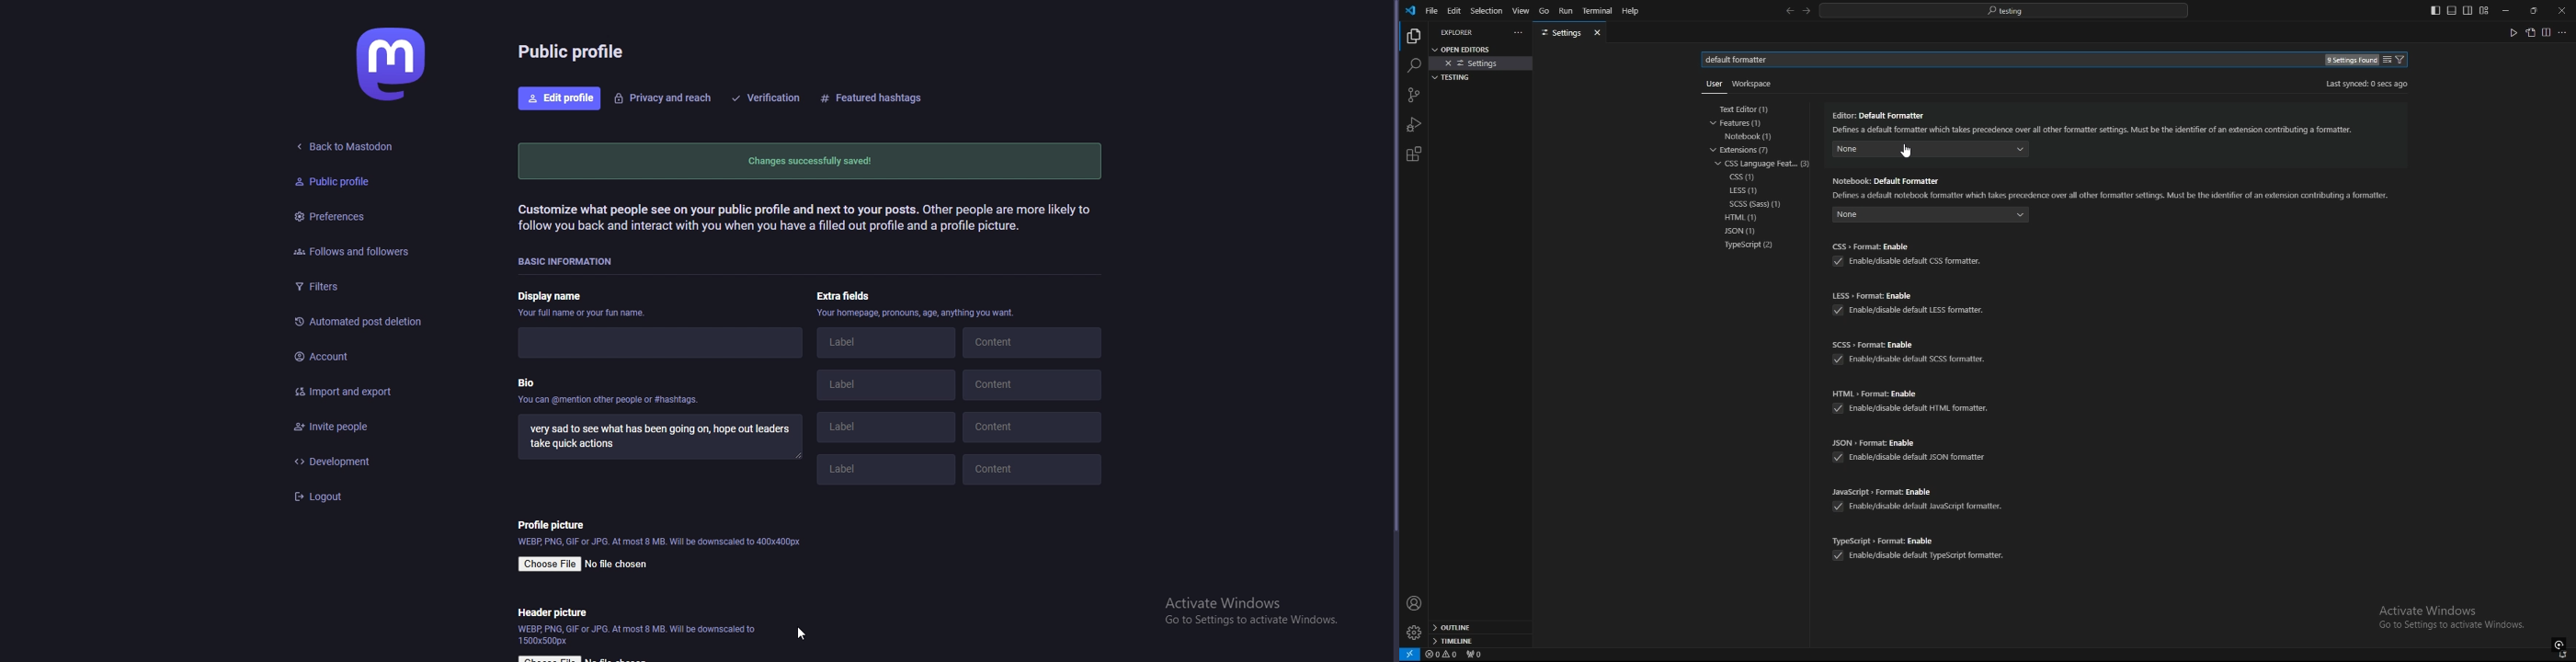 The height and width of the screenshot is (672, 2576). I want to click on pointer cursor, so click(1391, 289).